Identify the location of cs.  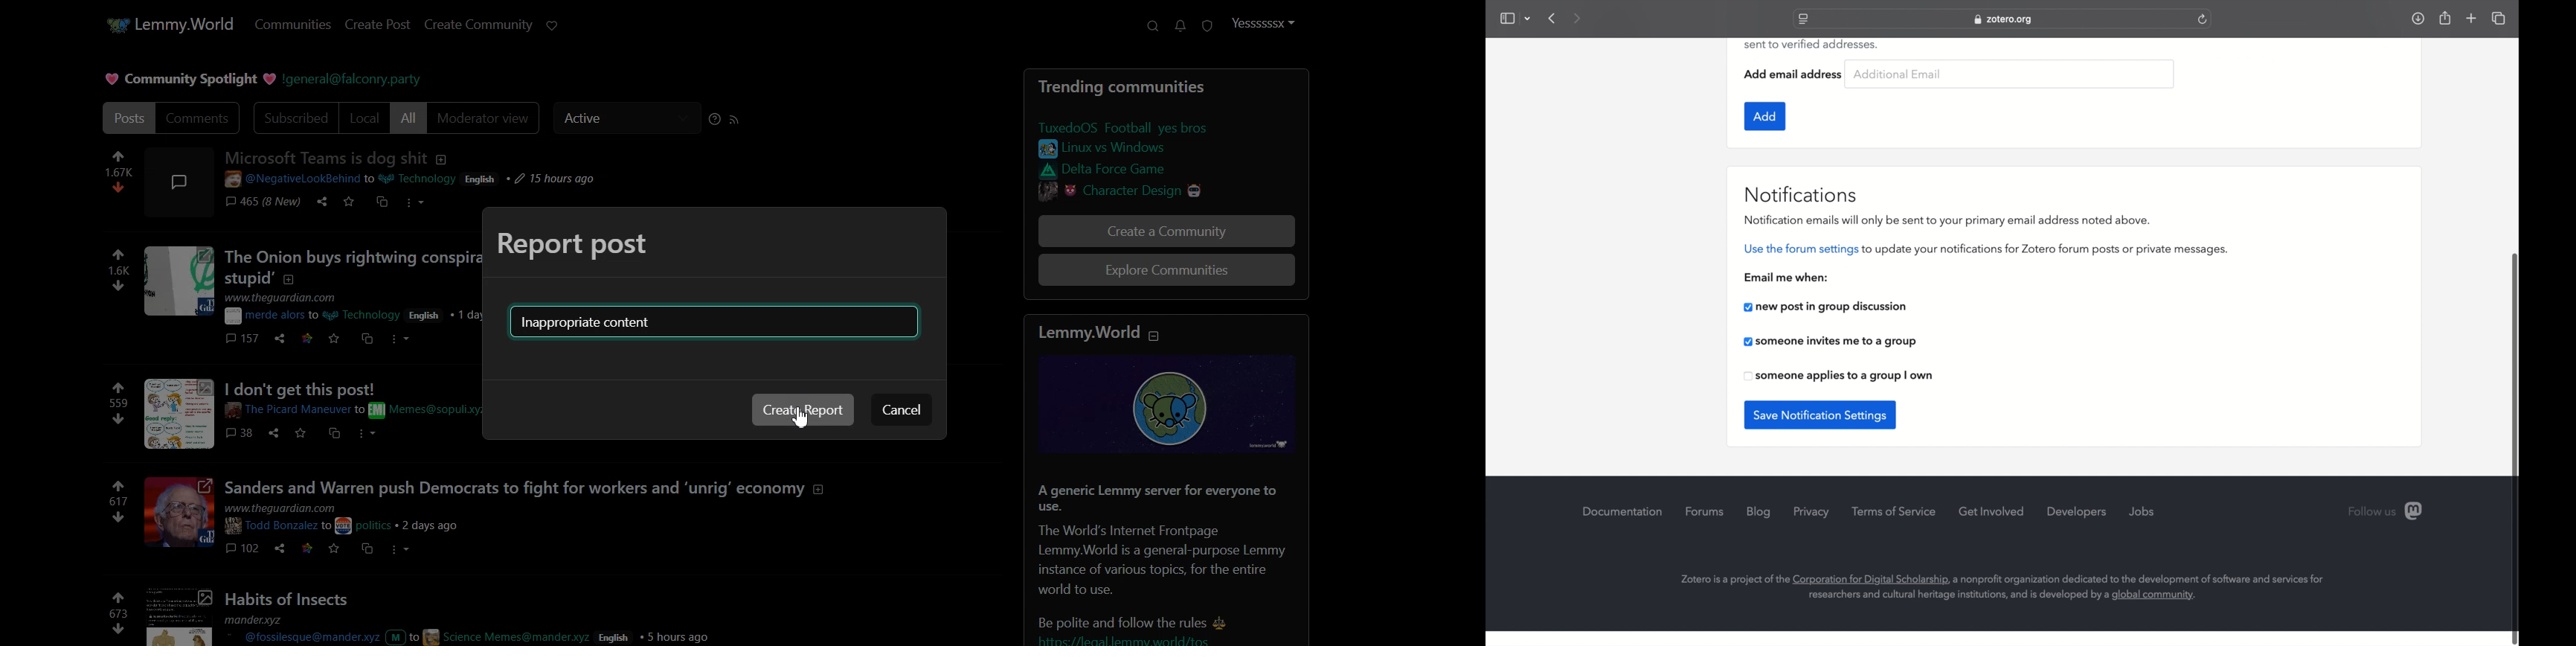
(384, 205).